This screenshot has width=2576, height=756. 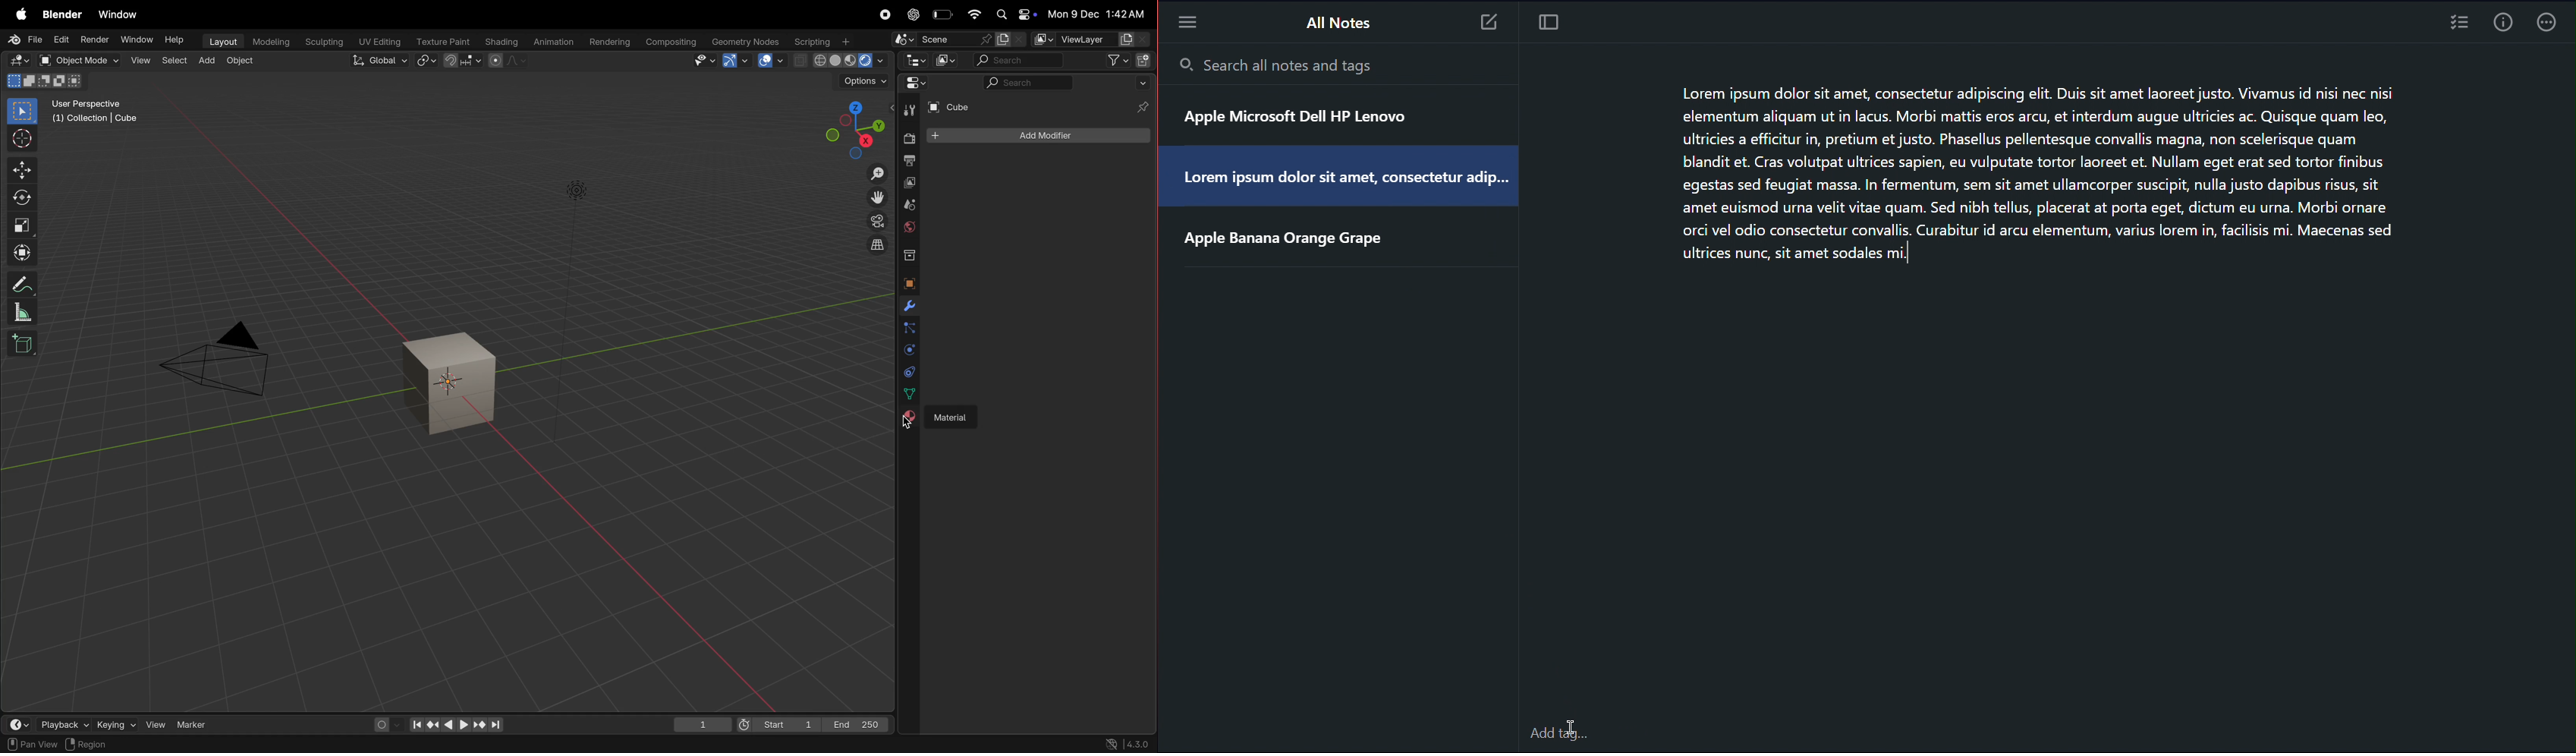 I want to click on Help, so click(x=175, y=39).